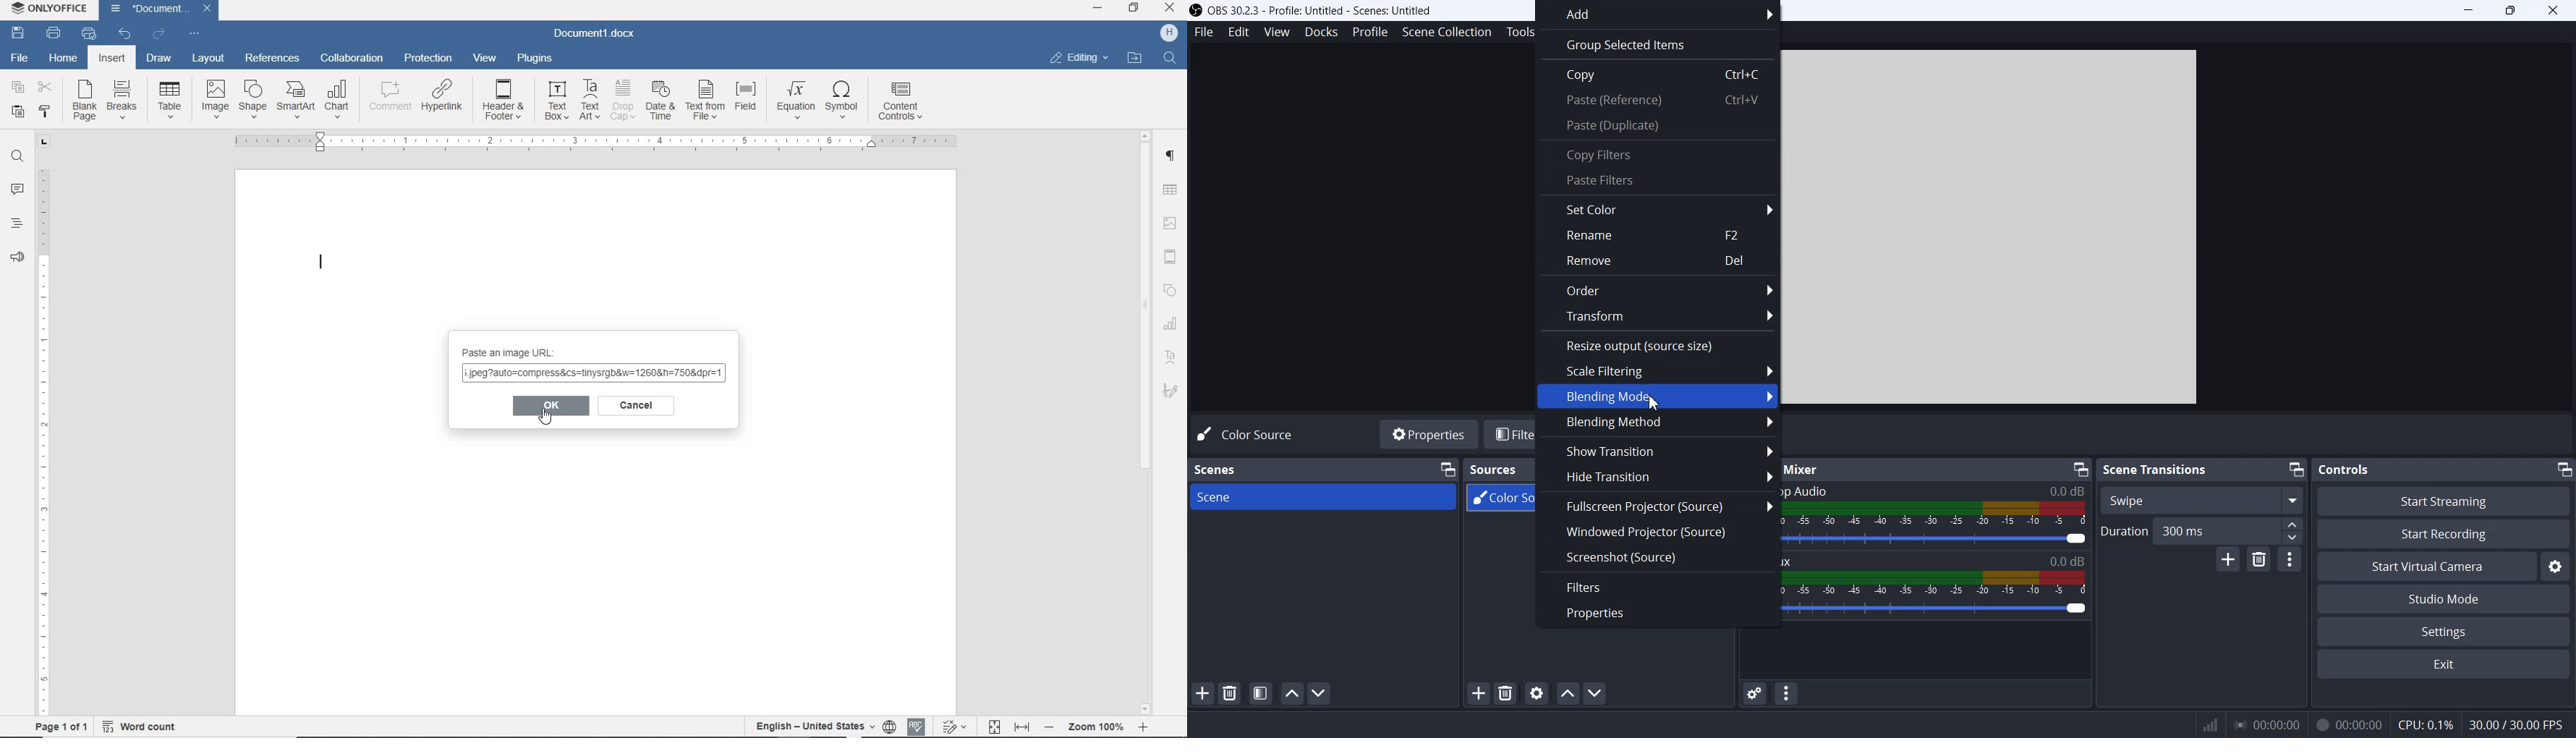  Describe the element at coordinates (163, 9) in the screenshot. I see `Document1(document name)` at that location.